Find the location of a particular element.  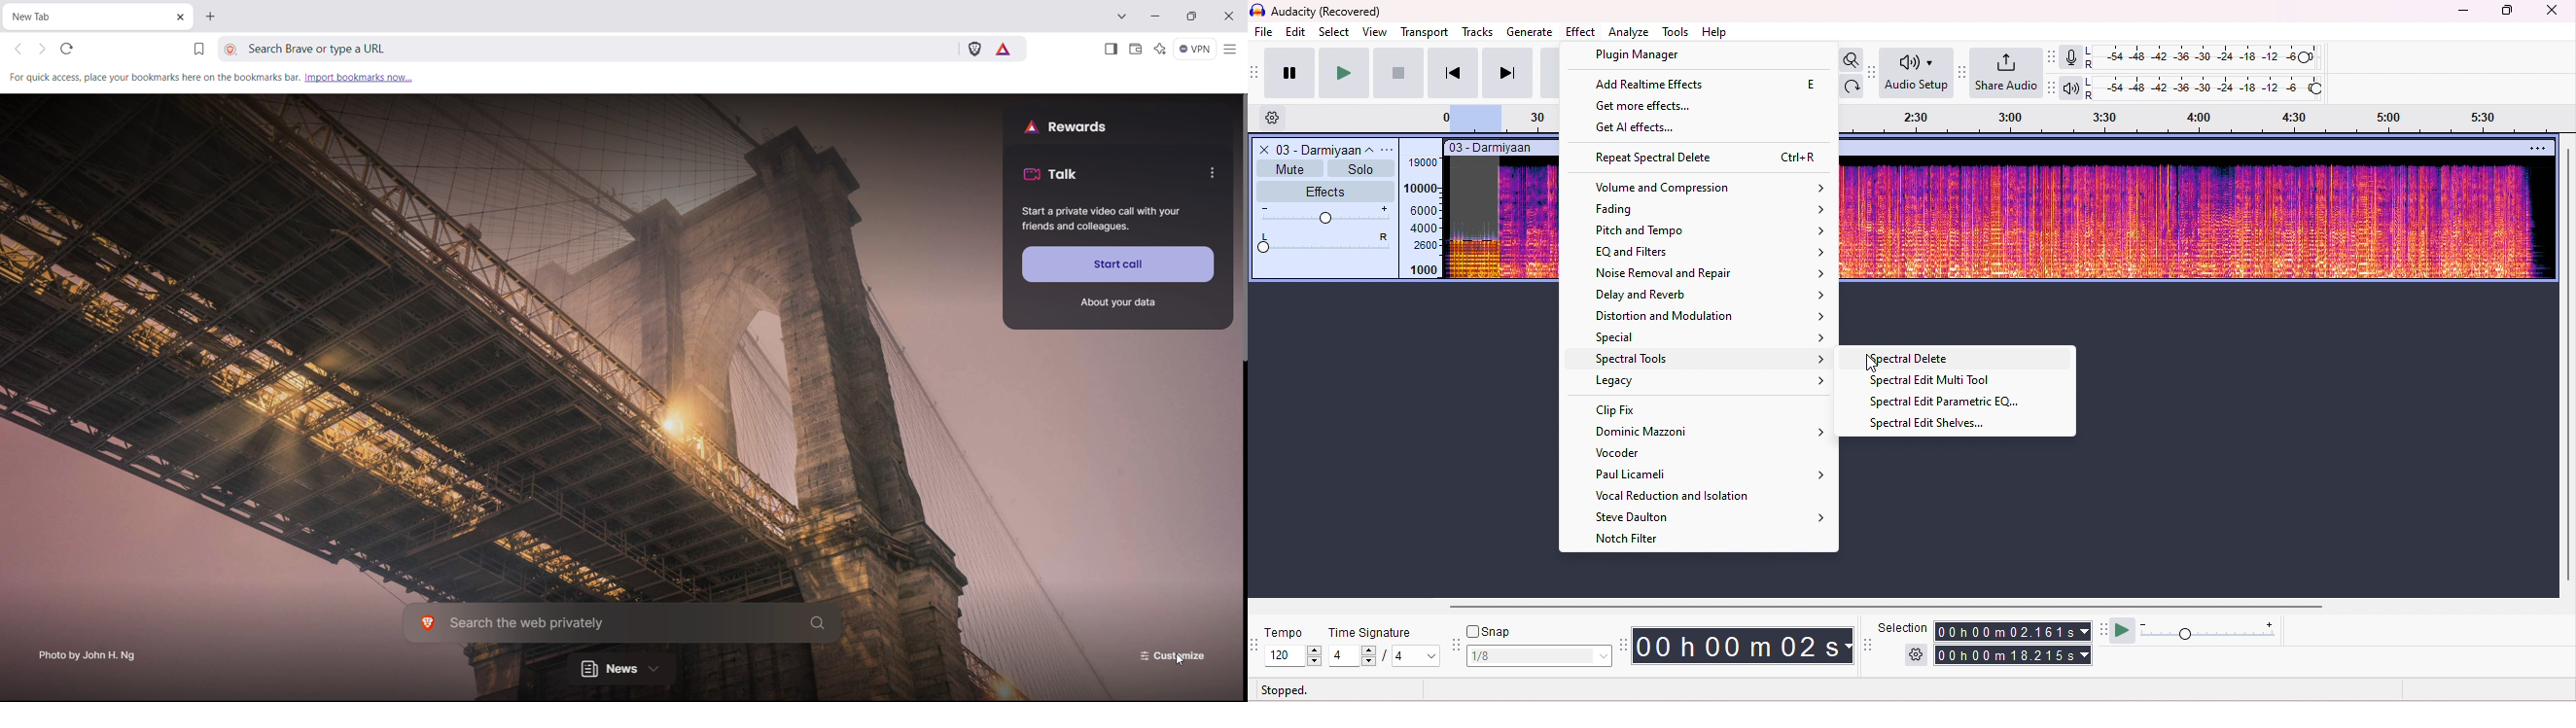

minimize is located at coordinates (2463, 14).